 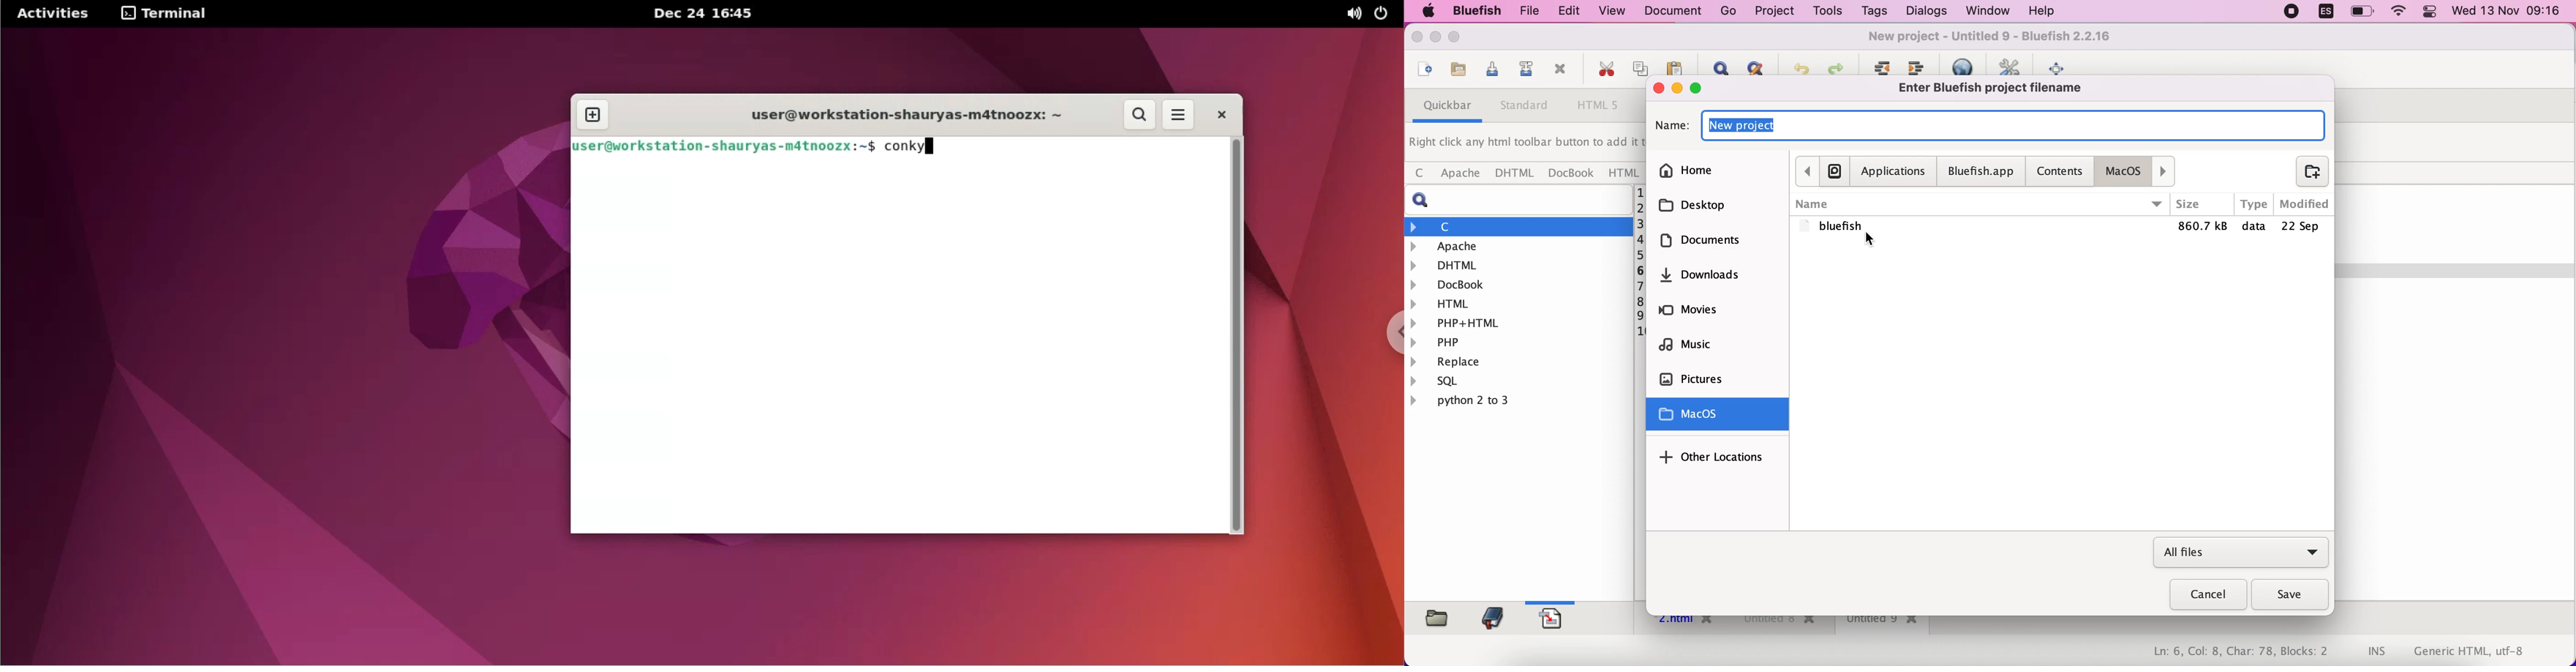 I want to click on html, so click(x=1623, y=172).